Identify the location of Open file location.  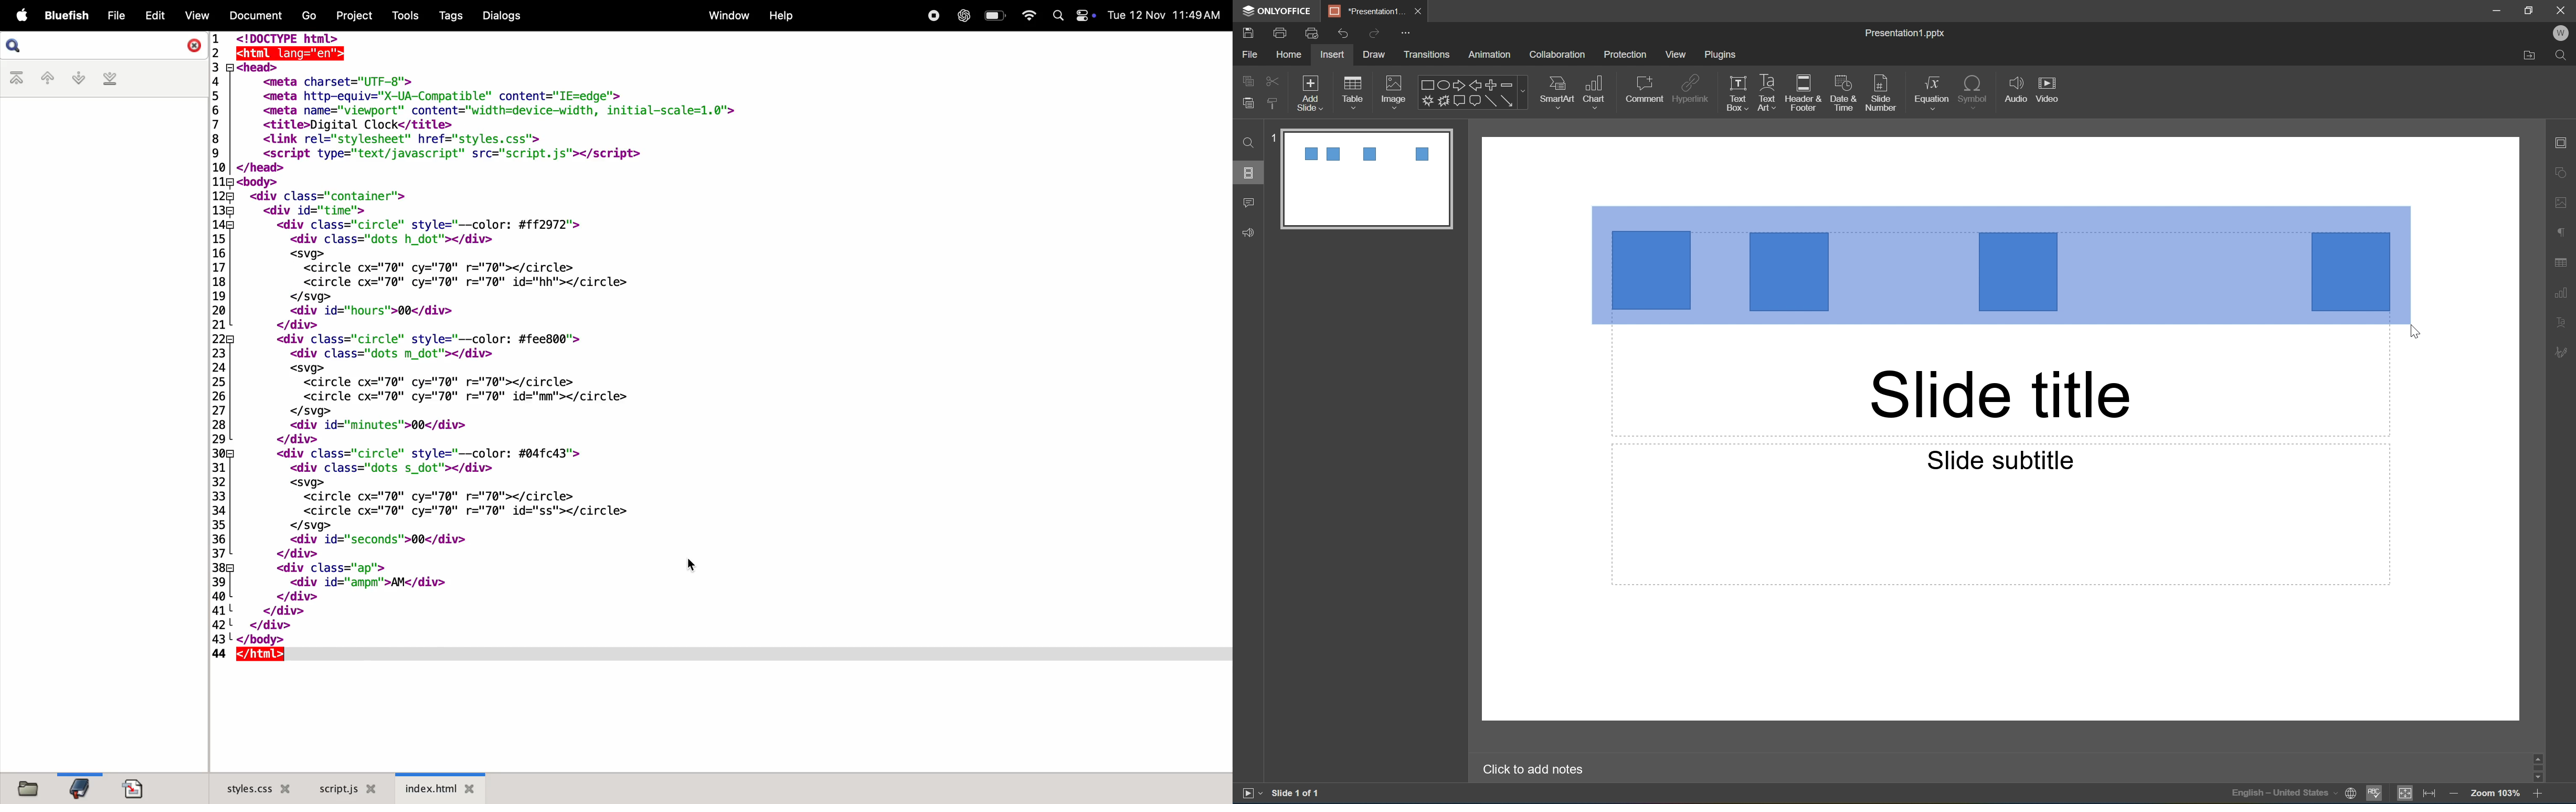
(2527, 57).